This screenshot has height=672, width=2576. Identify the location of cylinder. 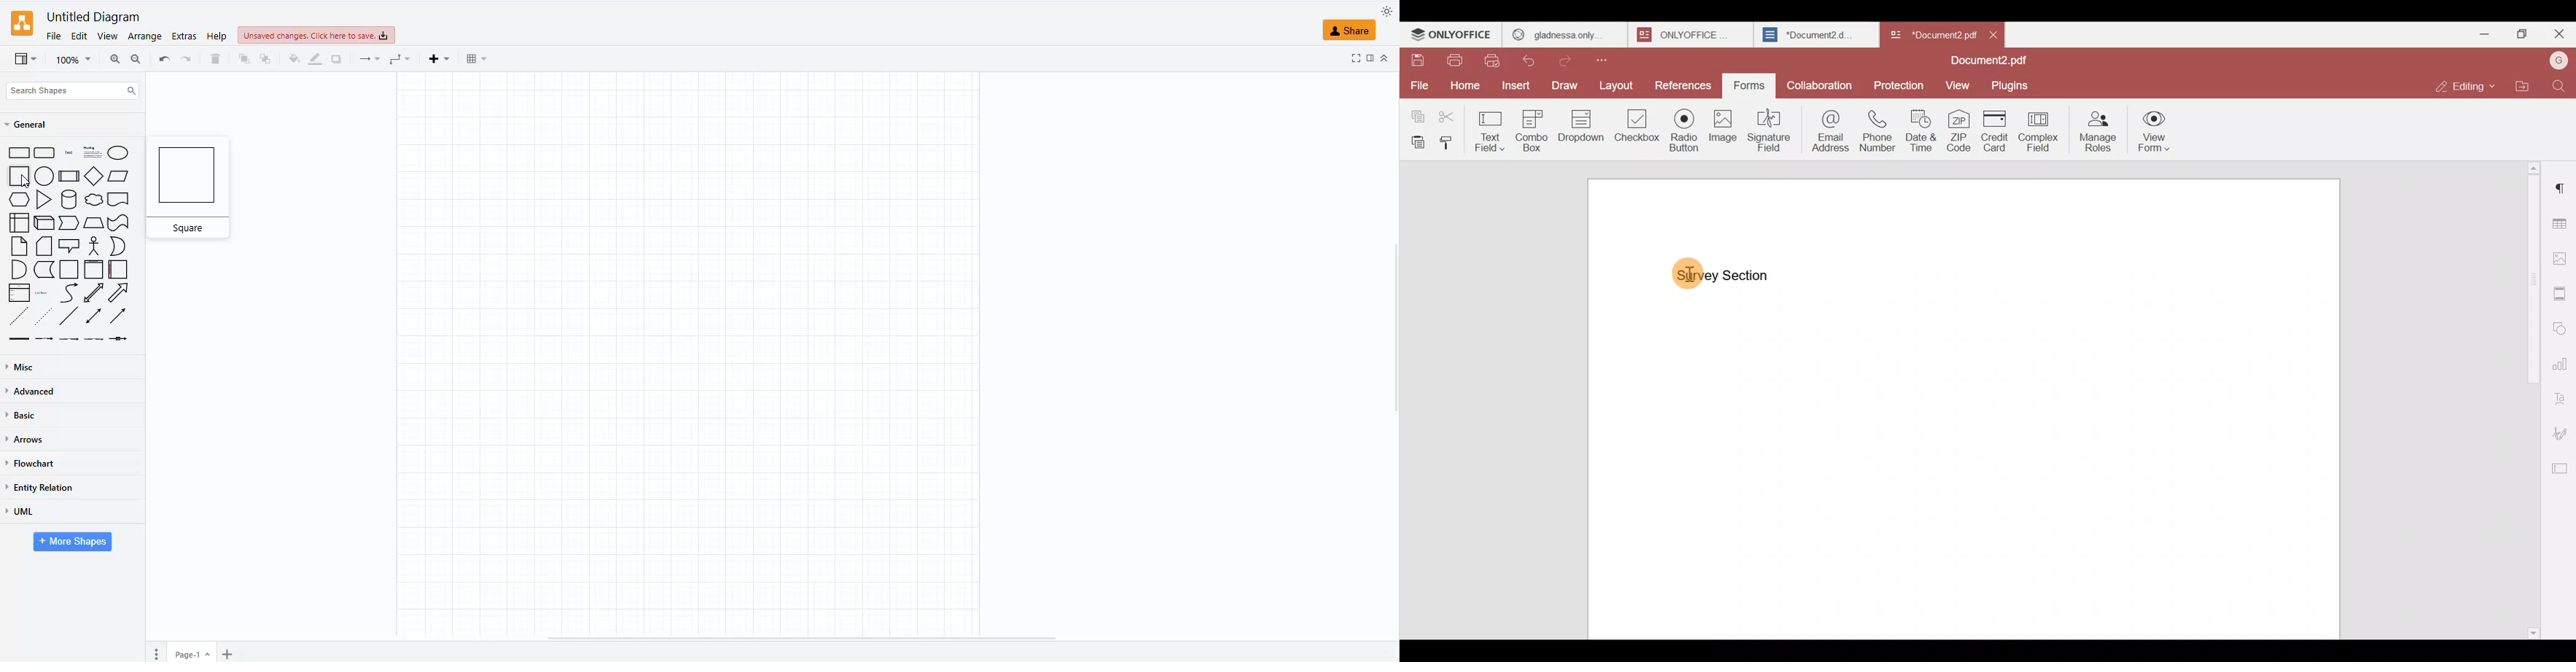
(69, 201).